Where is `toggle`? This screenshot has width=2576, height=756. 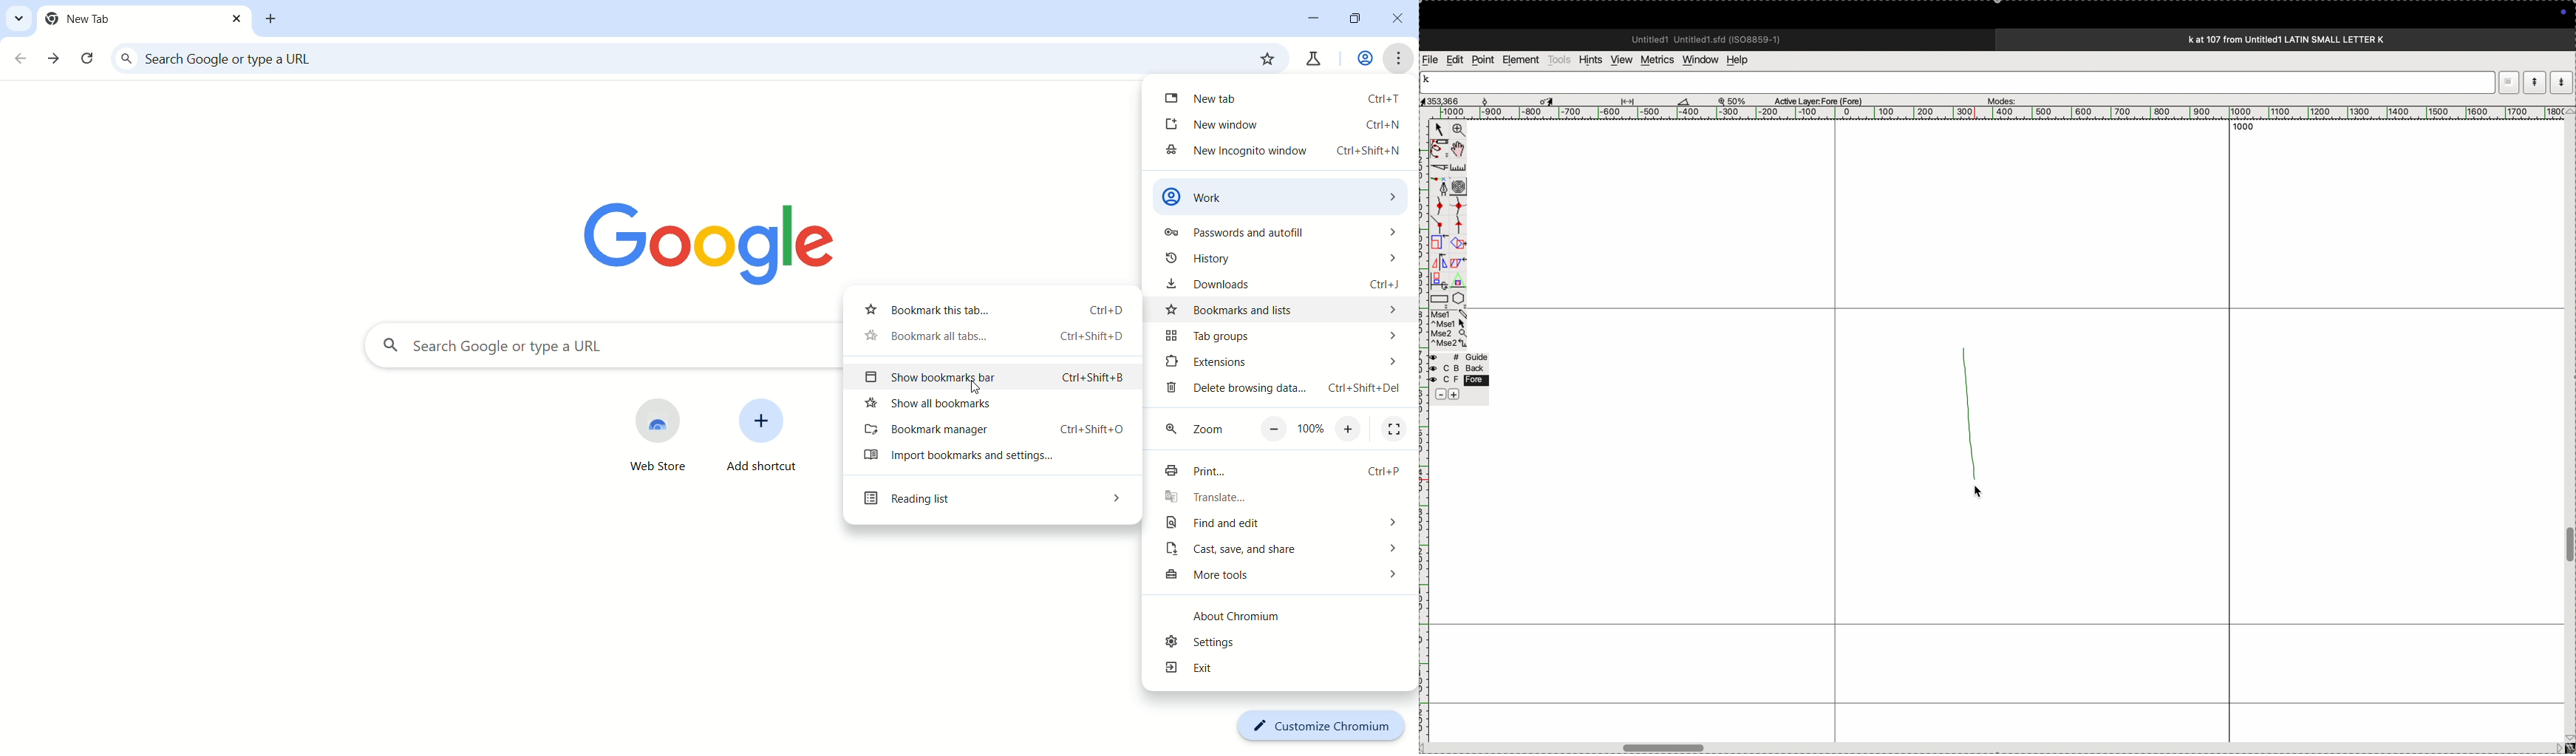 toggle is located at coordinates (1461, 149).